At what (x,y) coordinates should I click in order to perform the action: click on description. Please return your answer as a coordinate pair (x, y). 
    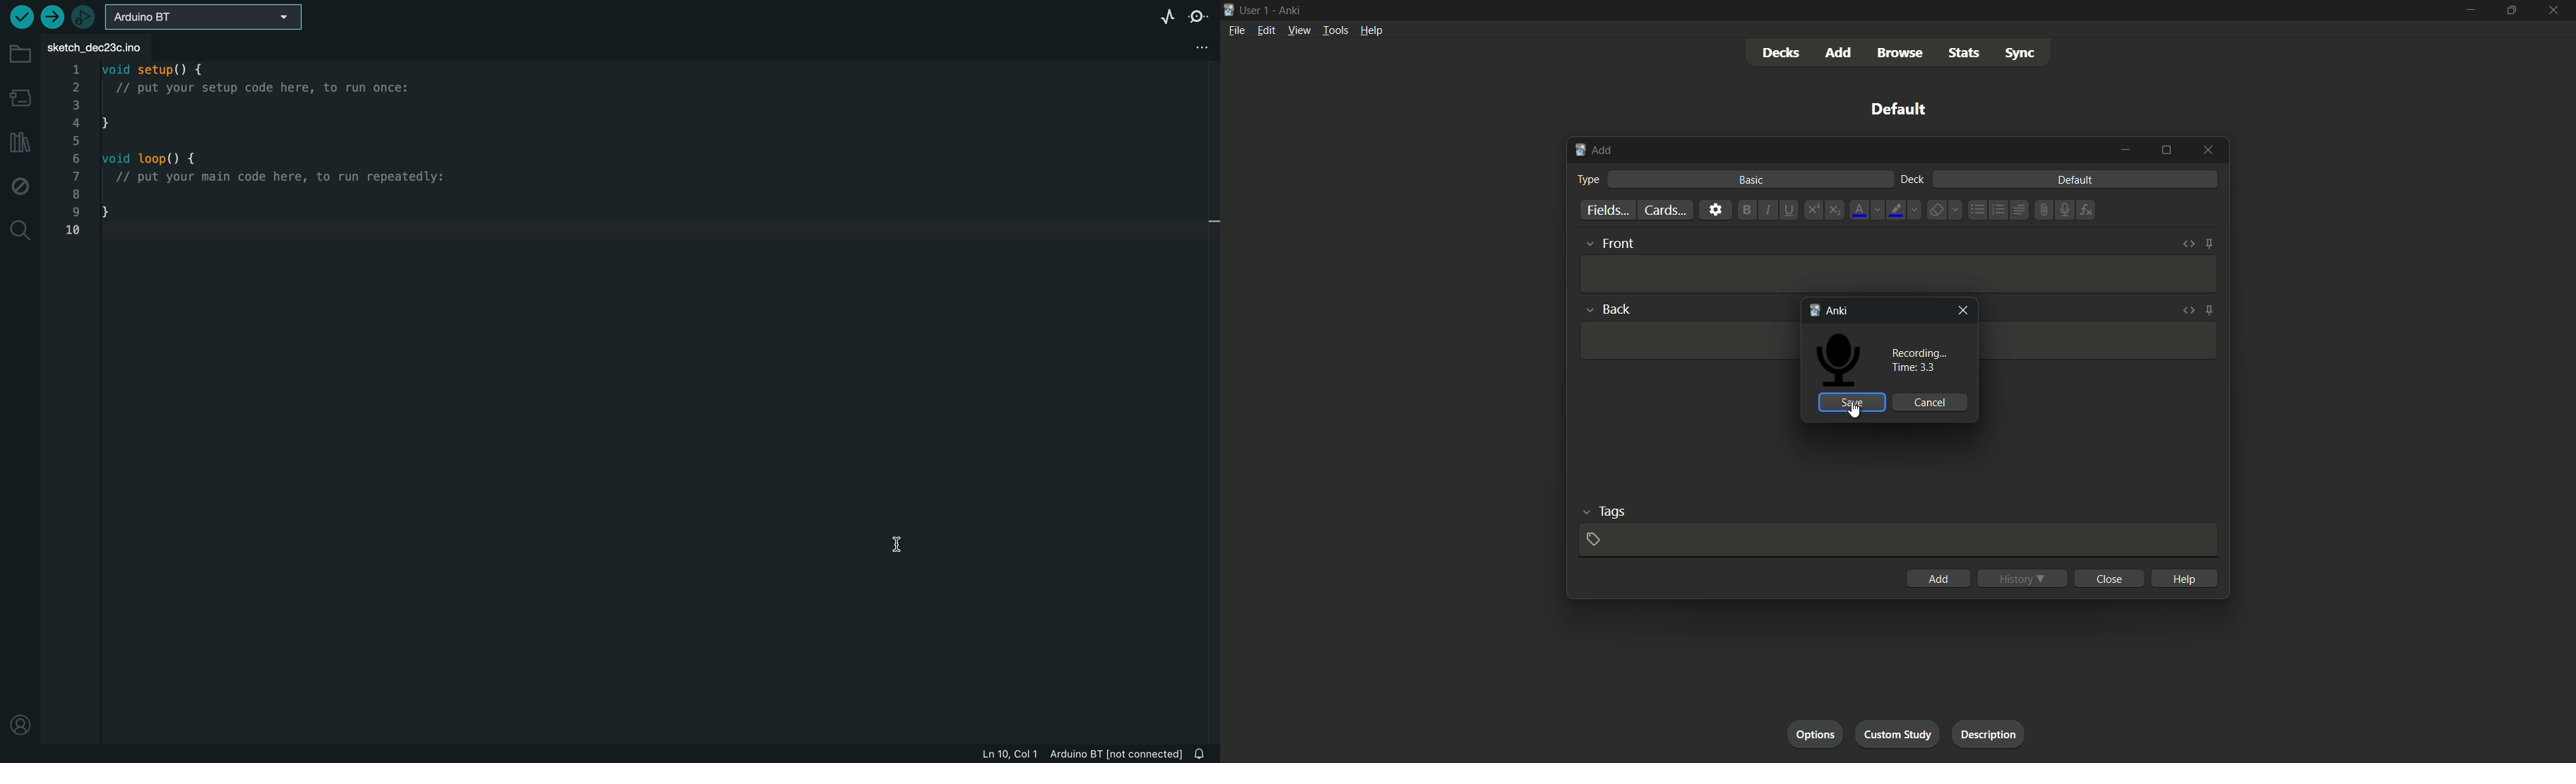
    Looking at the image, I should click on (1988, 734).